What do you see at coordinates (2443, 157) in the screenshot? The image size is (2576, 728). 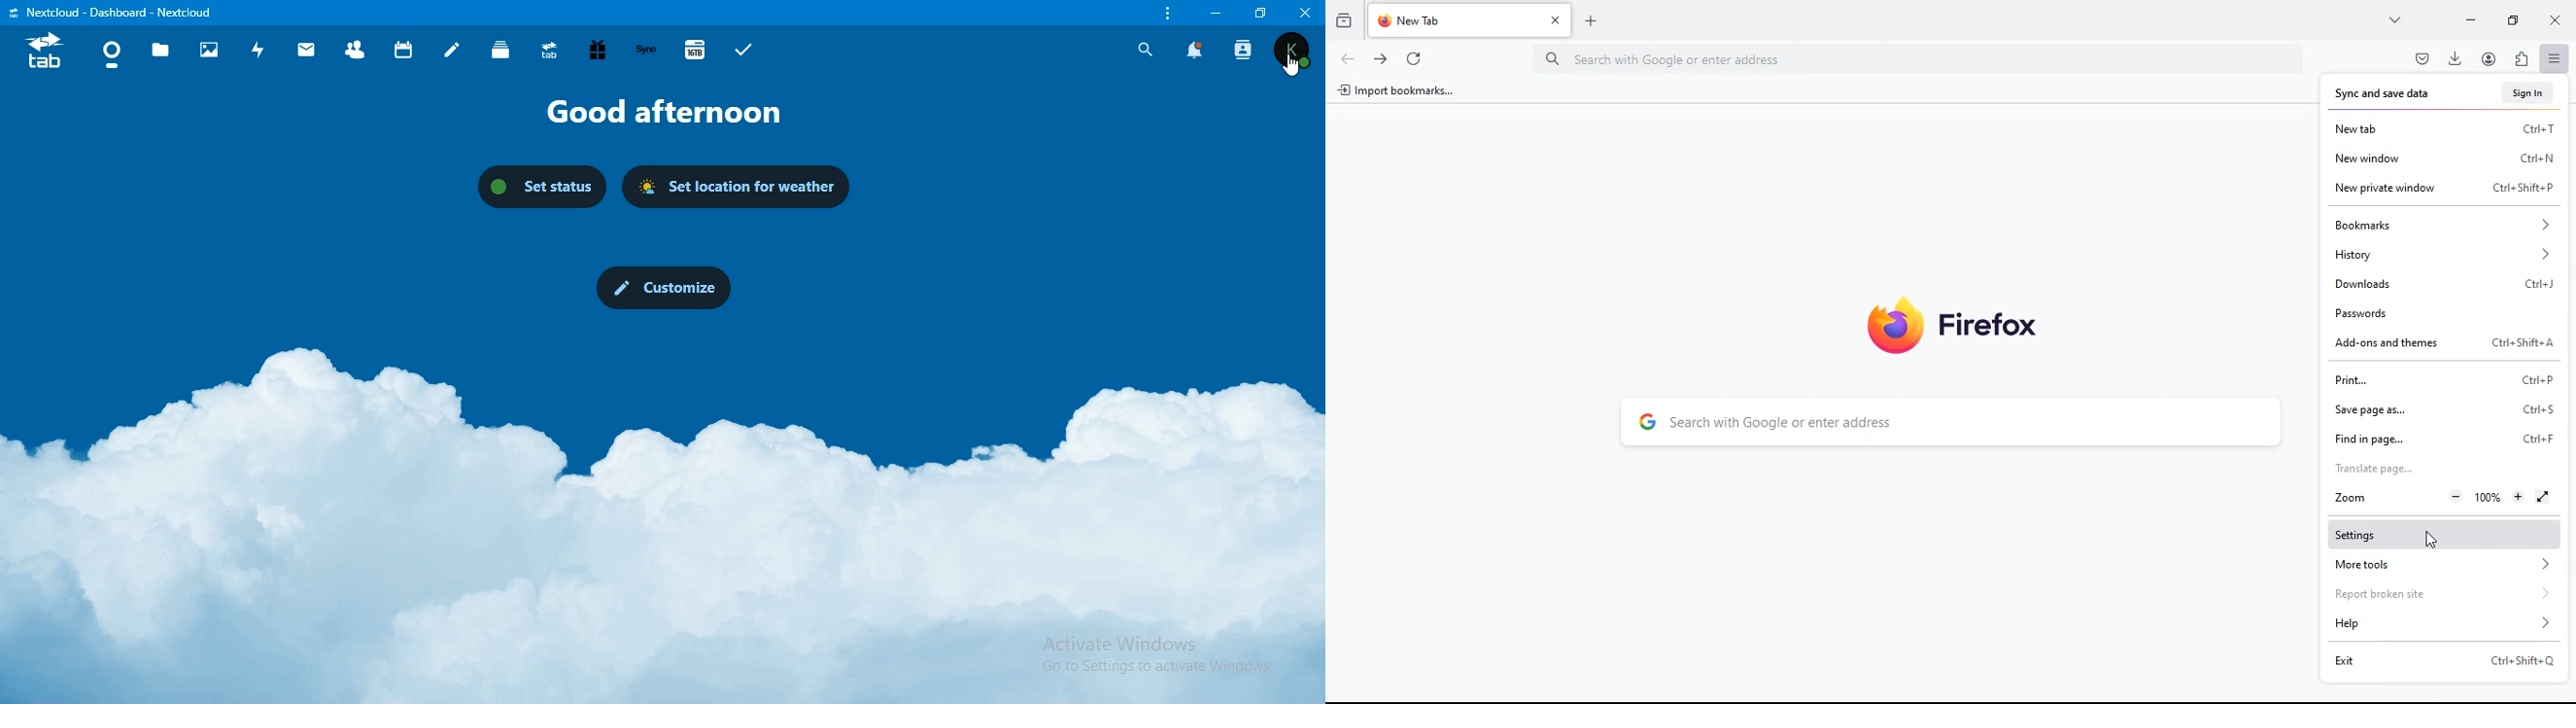 I see `new window` at bounding box center [2443, 157].